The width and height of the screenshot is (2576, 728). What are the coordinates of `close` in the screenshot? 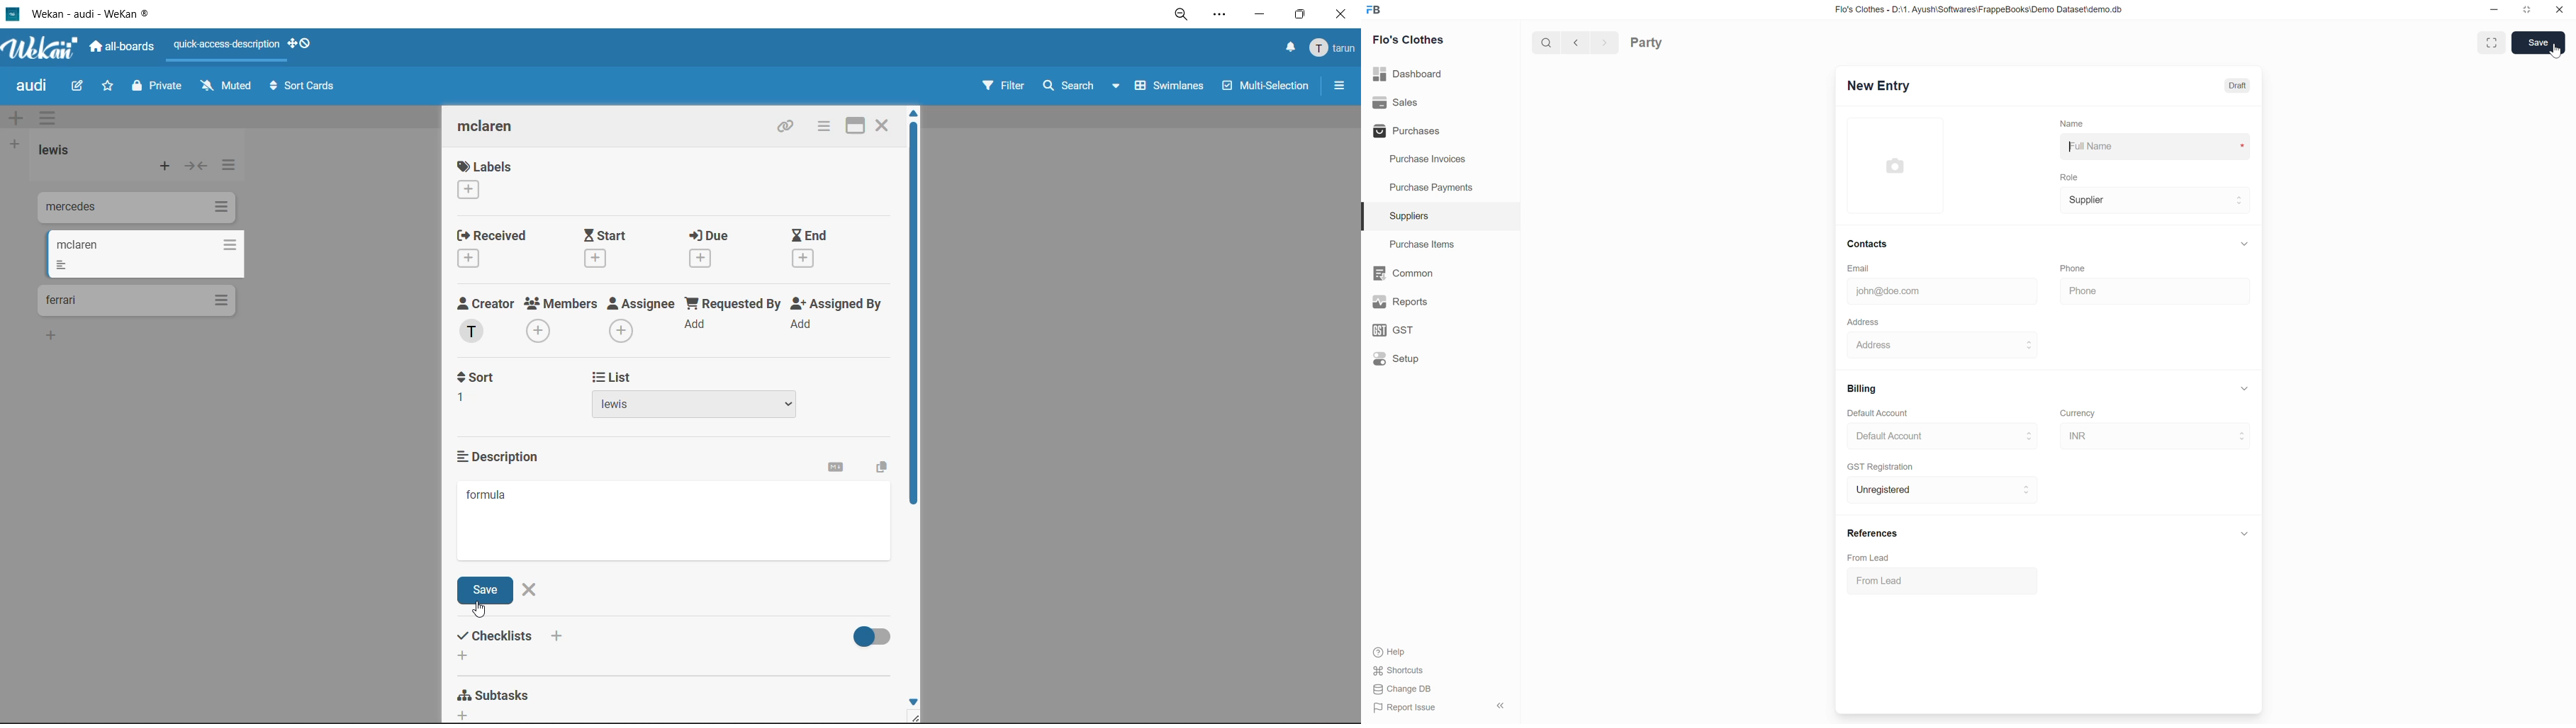 It's located at (1345, 14).